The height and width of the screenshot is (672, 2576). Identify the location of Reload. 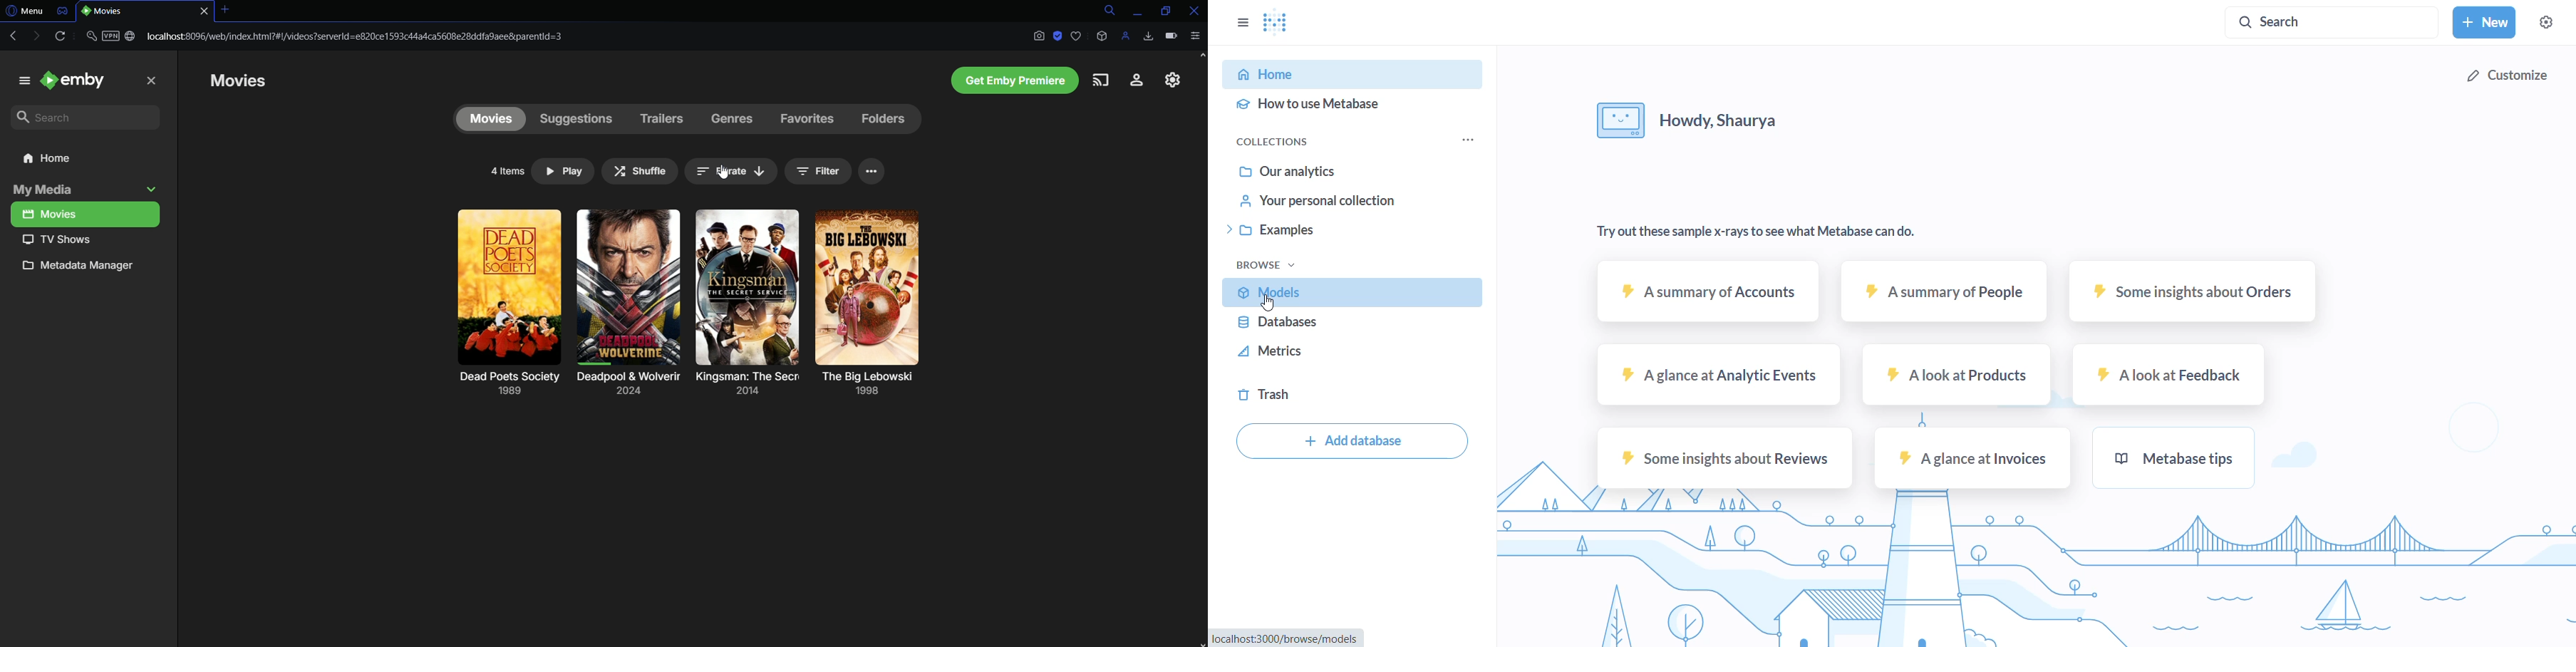
(59, 37).